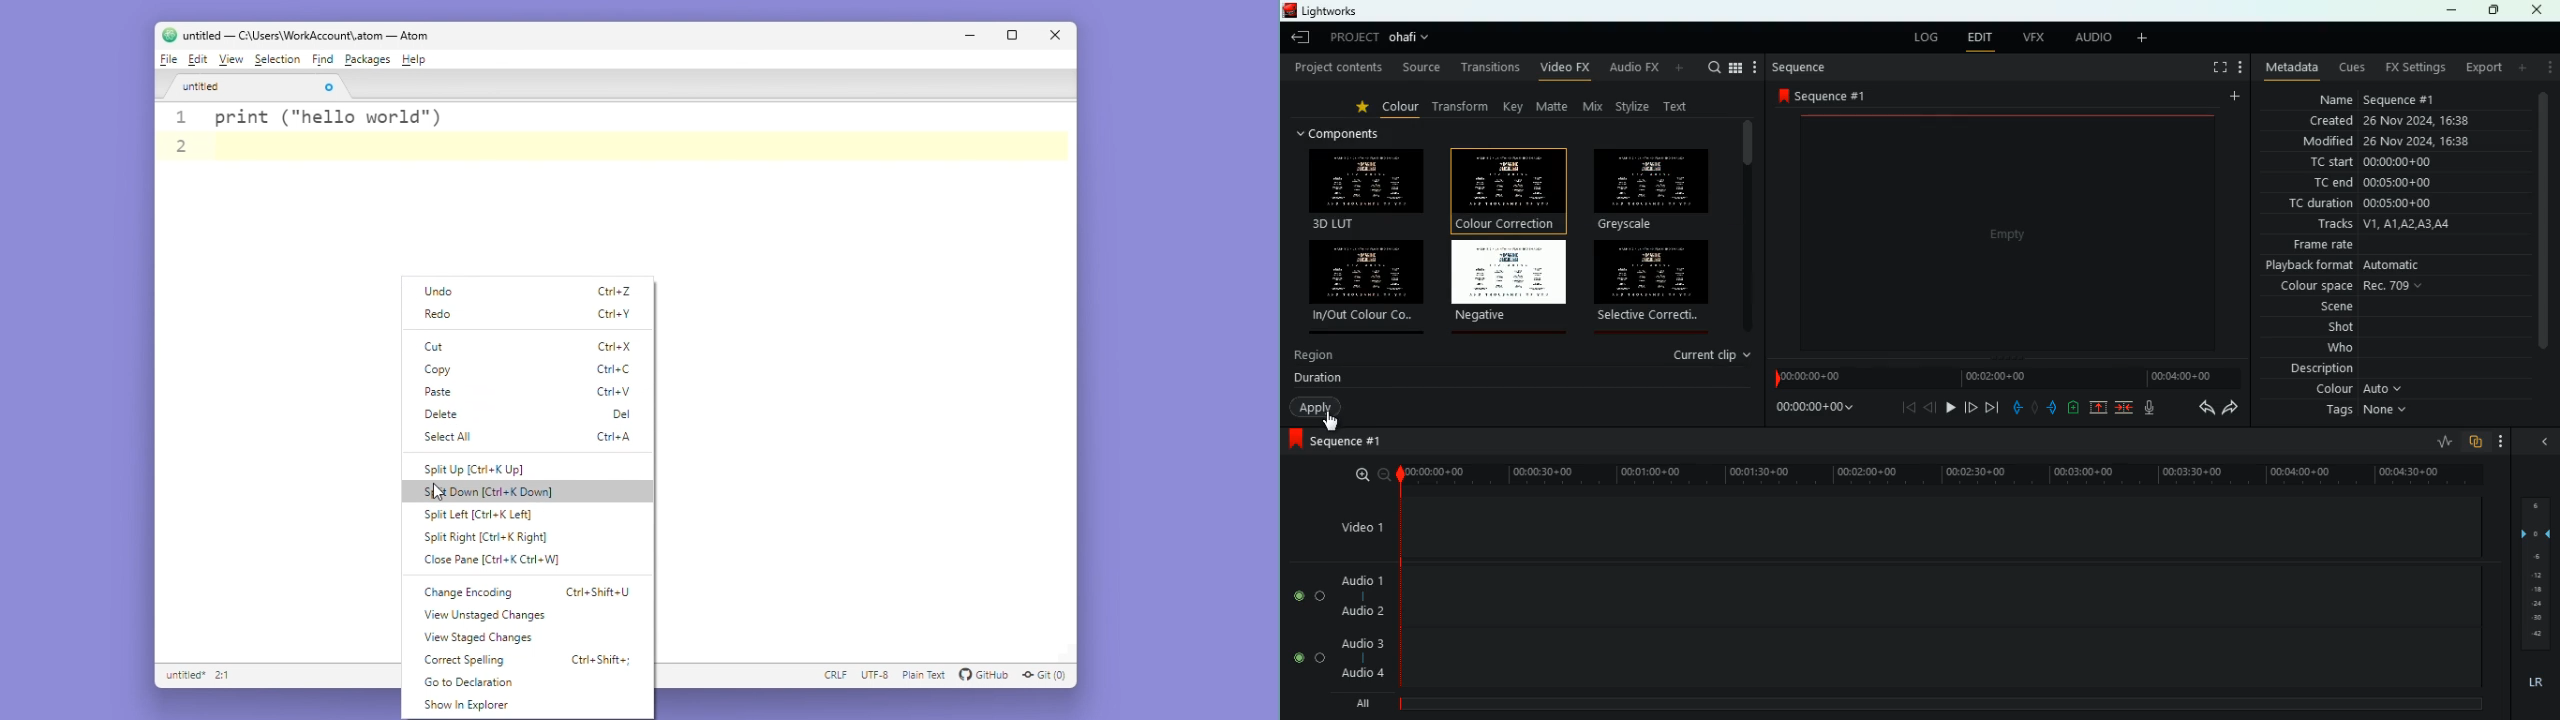 The width and height of the screenshot is (2576, 728). What do you see at coordinates (2453, 11) in the screenshot?
I see `minimize` at bounding box center [2453, 11].